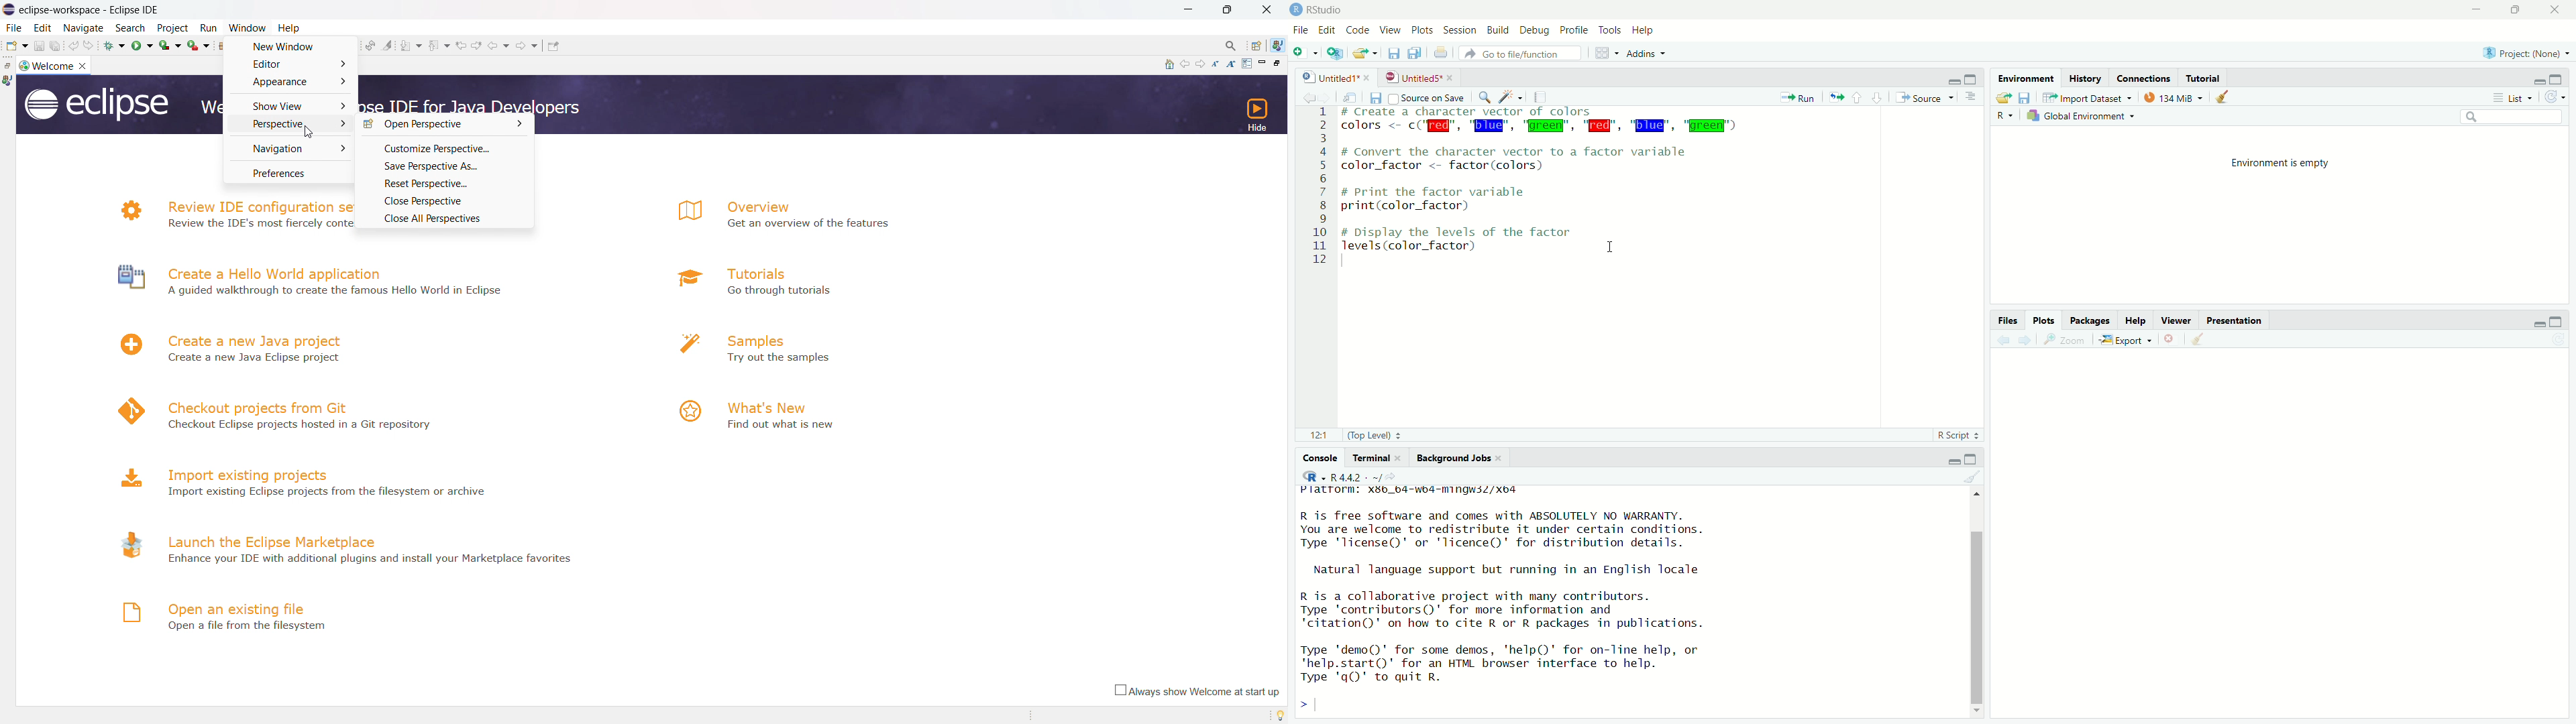 Image resolution: width=2576 pixels, height=728 pixels. I want to click on move down, so click(1980, 715).